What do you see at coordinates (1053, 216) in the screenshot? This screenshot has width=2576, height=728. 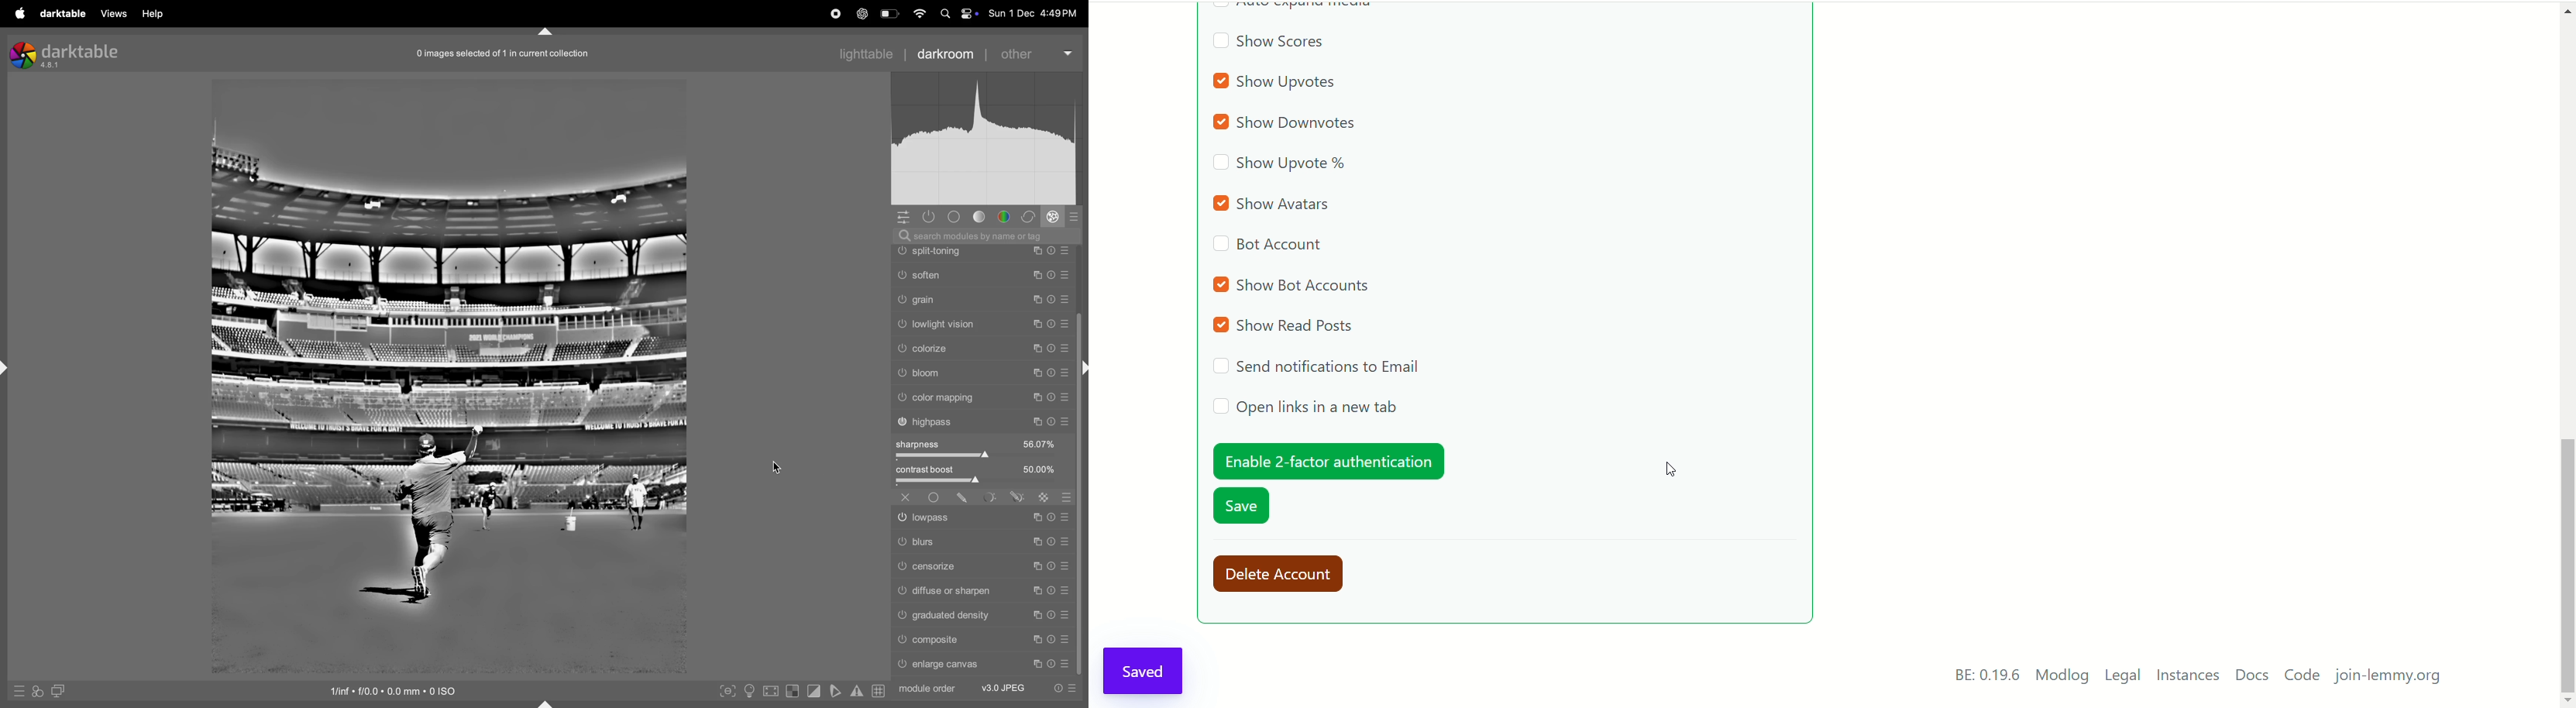 I see `effect` at bounding box center [1053, 216].